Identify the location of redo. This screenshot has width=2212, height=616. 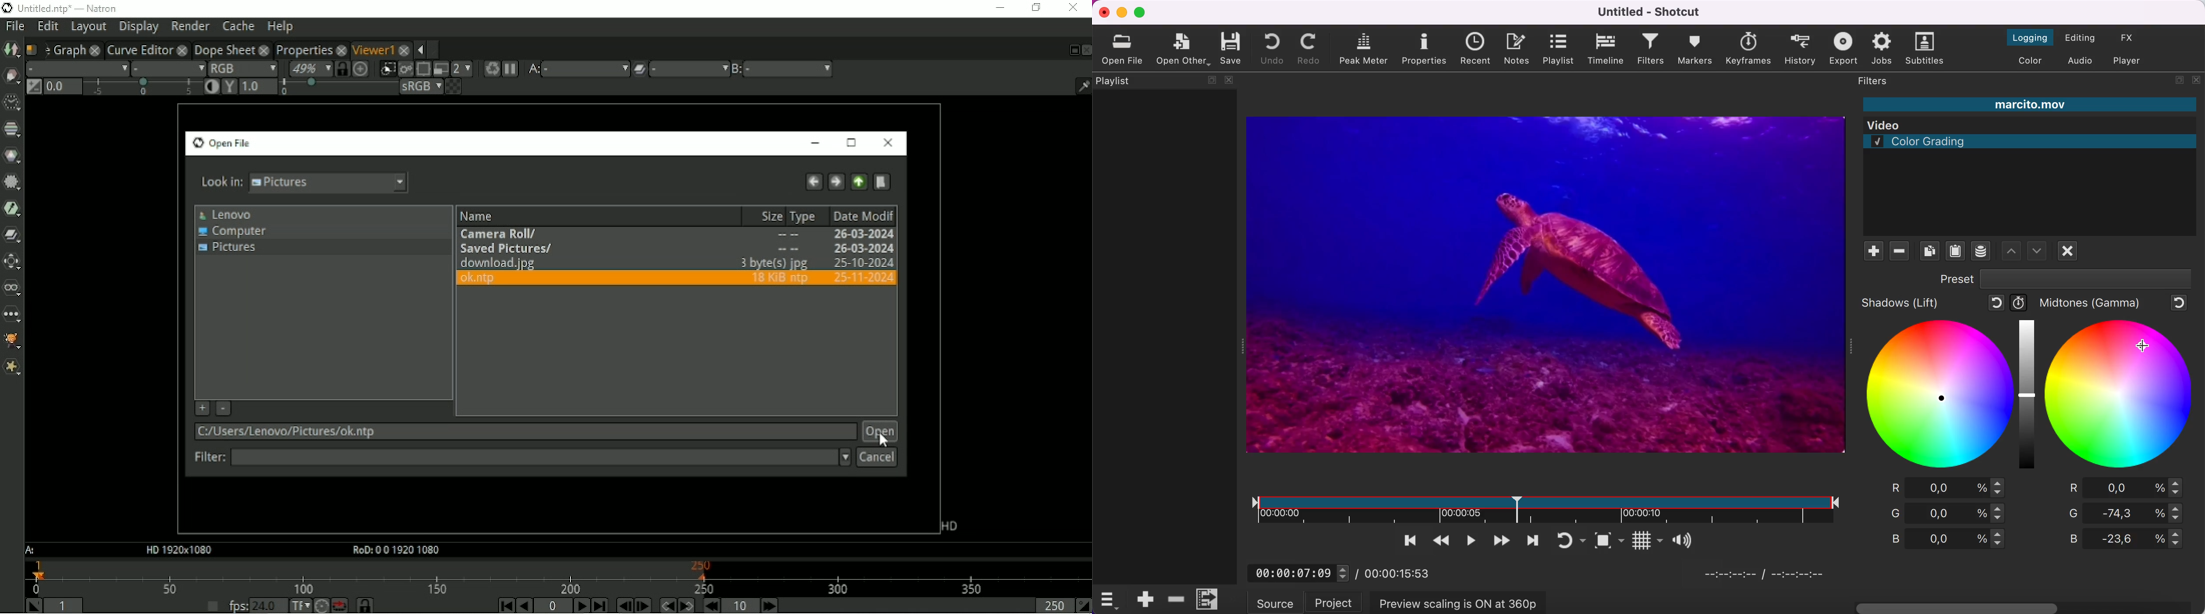
(1310, 48).